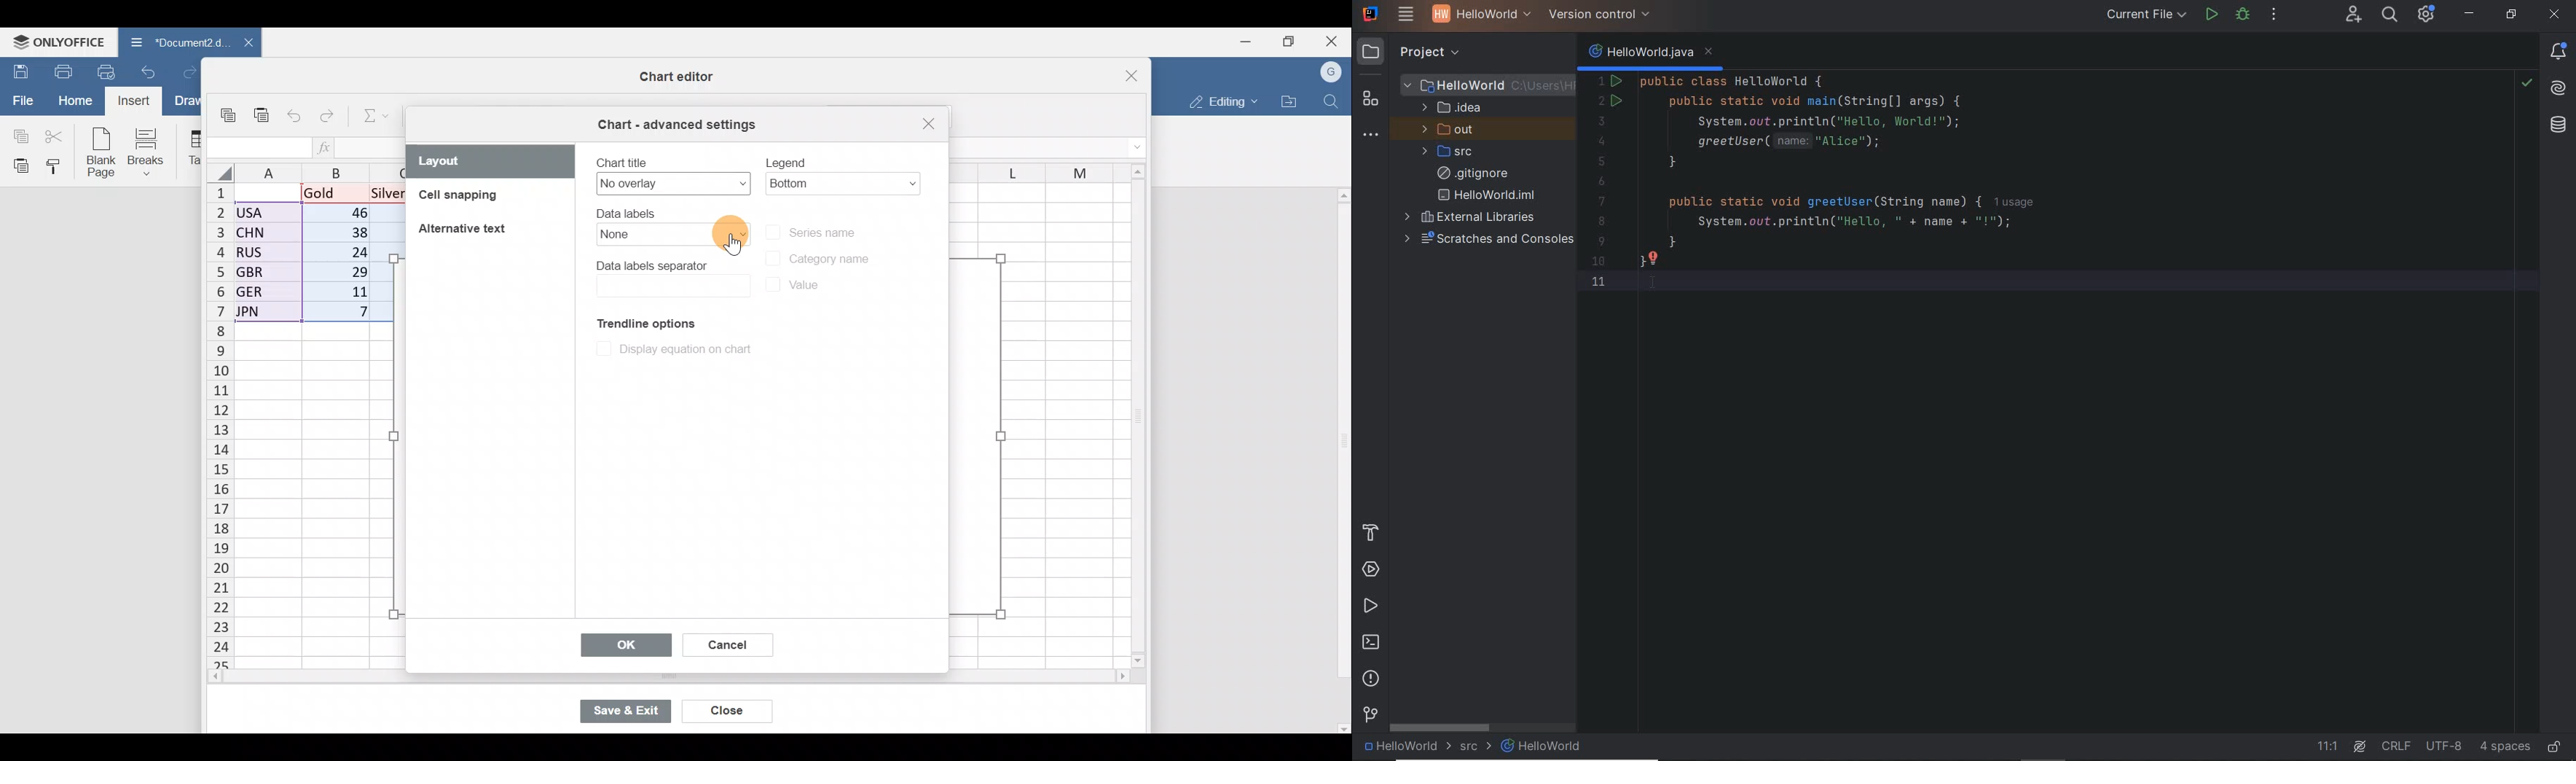 The image size is (2576, 784). I want to click on Paste, so click(18, 165).